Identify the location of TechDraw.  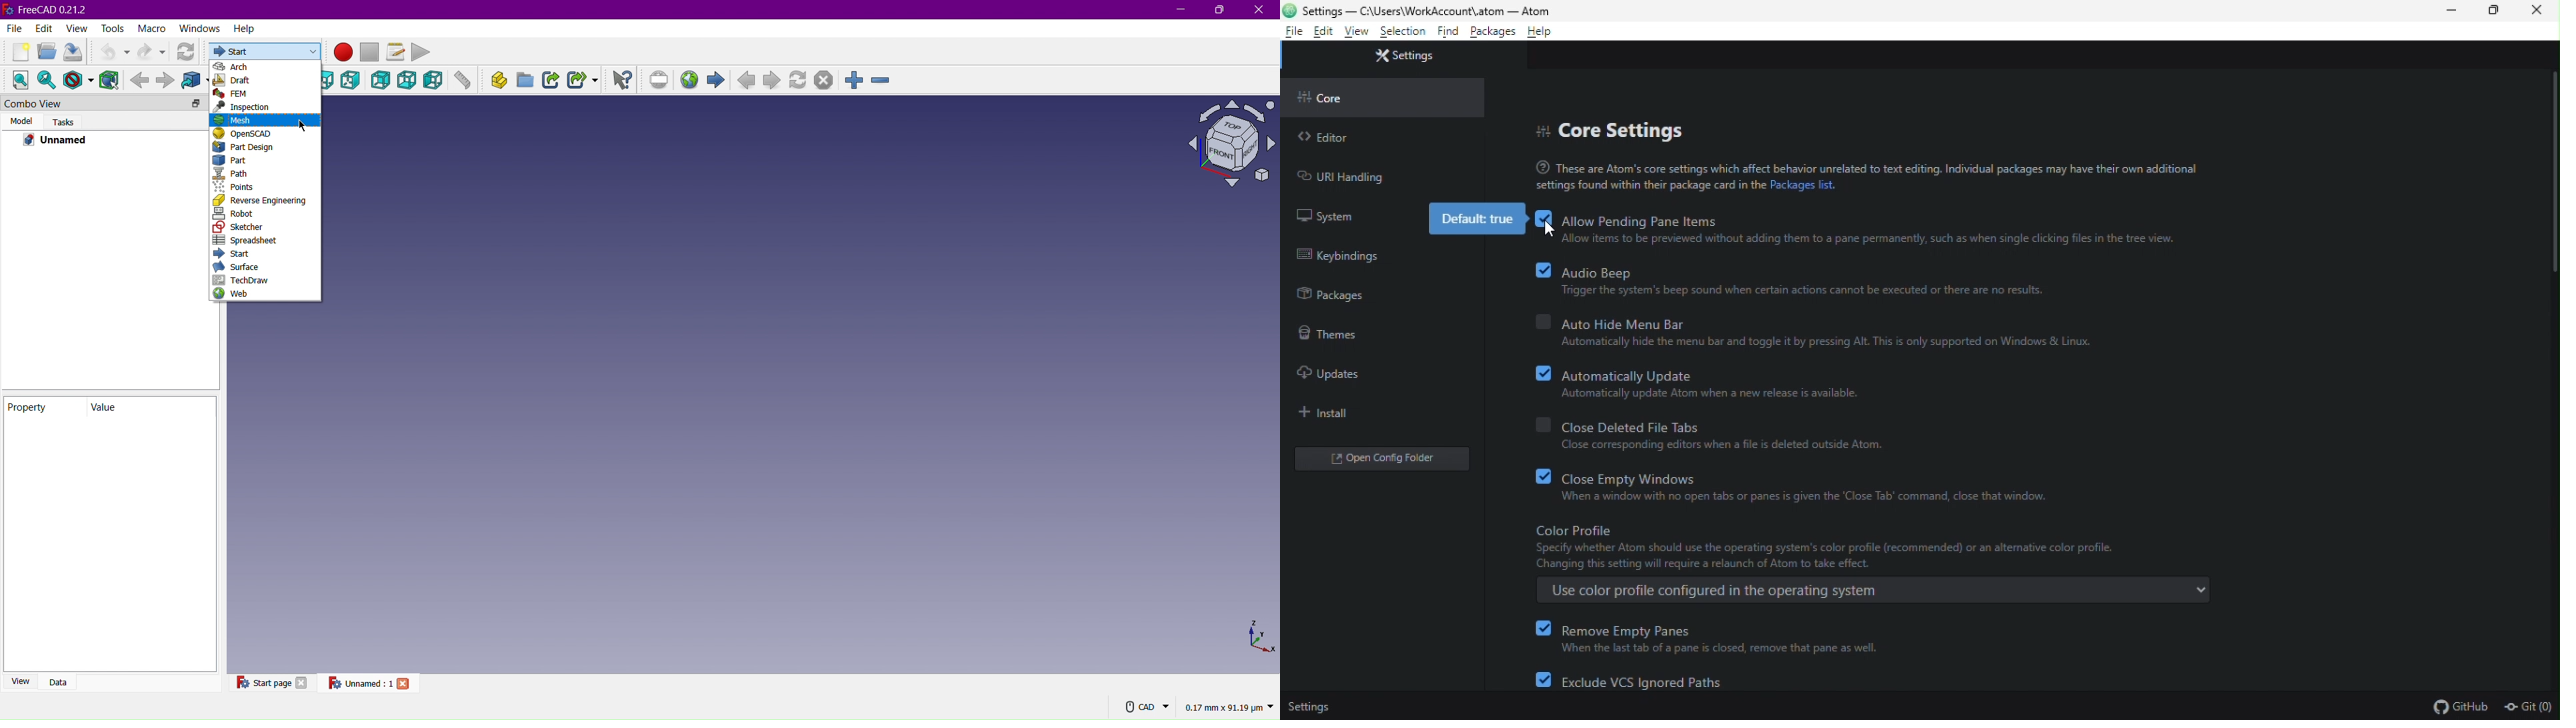
(245, 280).